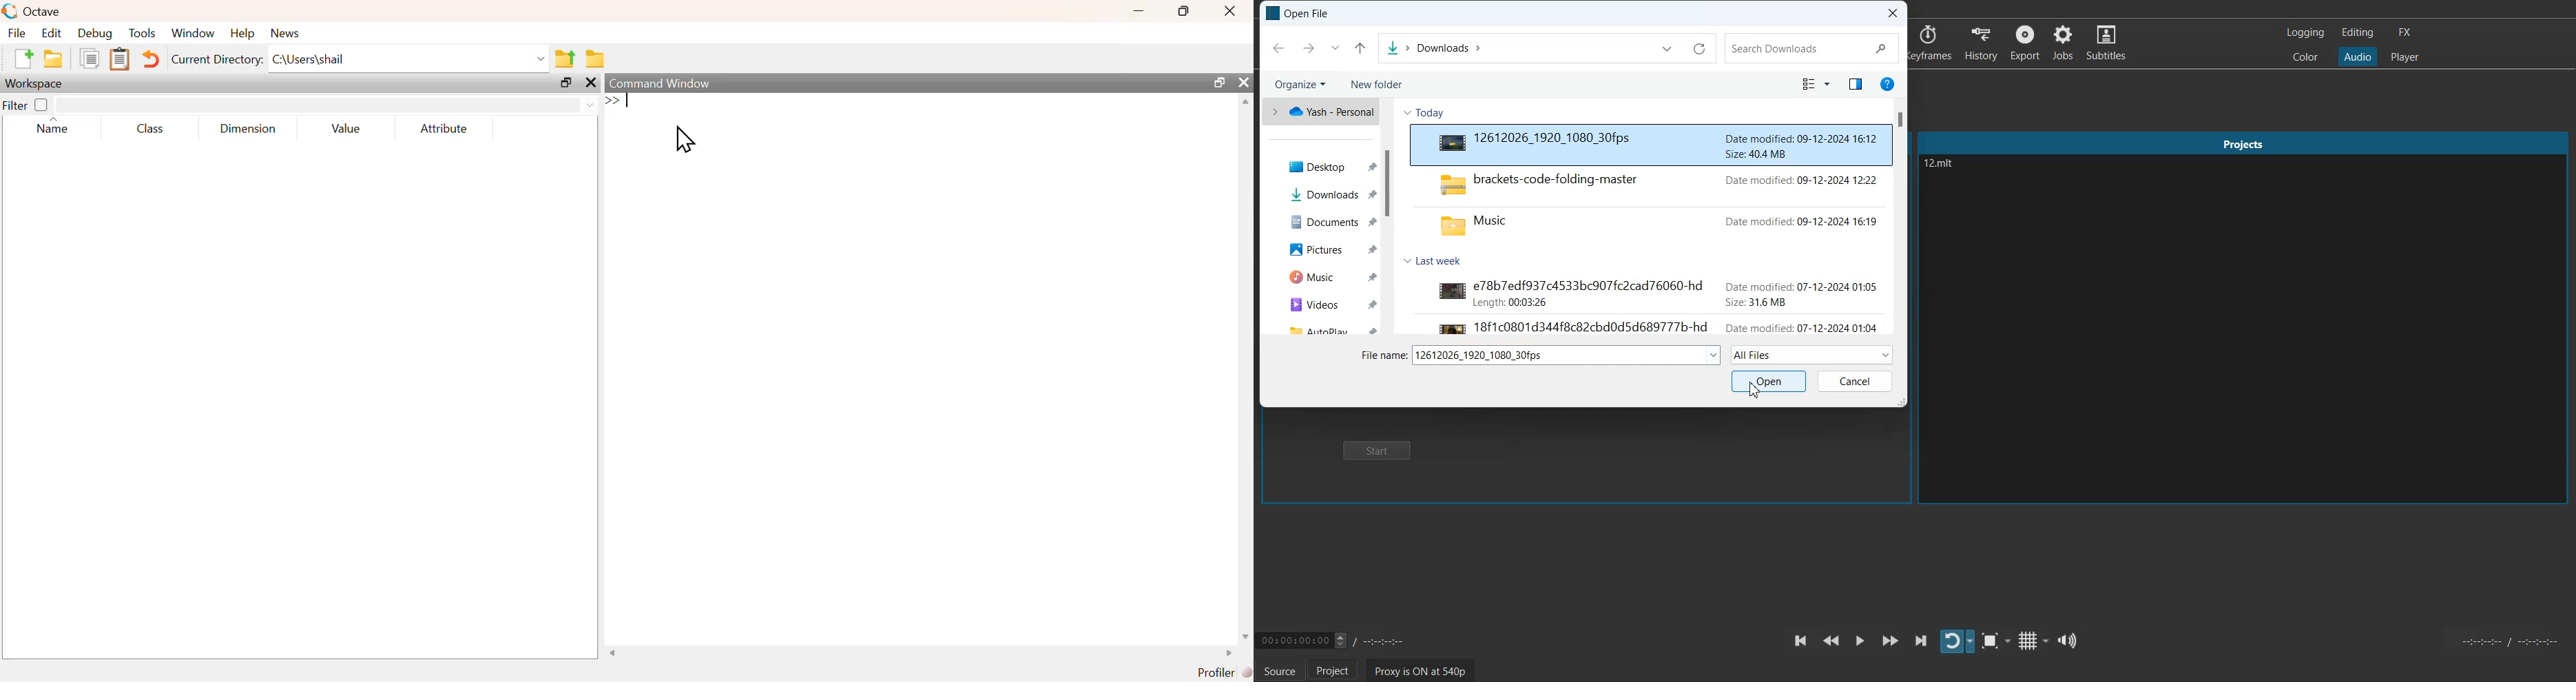 This screenshot has width=2576, height=700. What do you see at coordinates (1333, 670) in the screenshot?
I see `Project` at bounding box center [1333, 670].